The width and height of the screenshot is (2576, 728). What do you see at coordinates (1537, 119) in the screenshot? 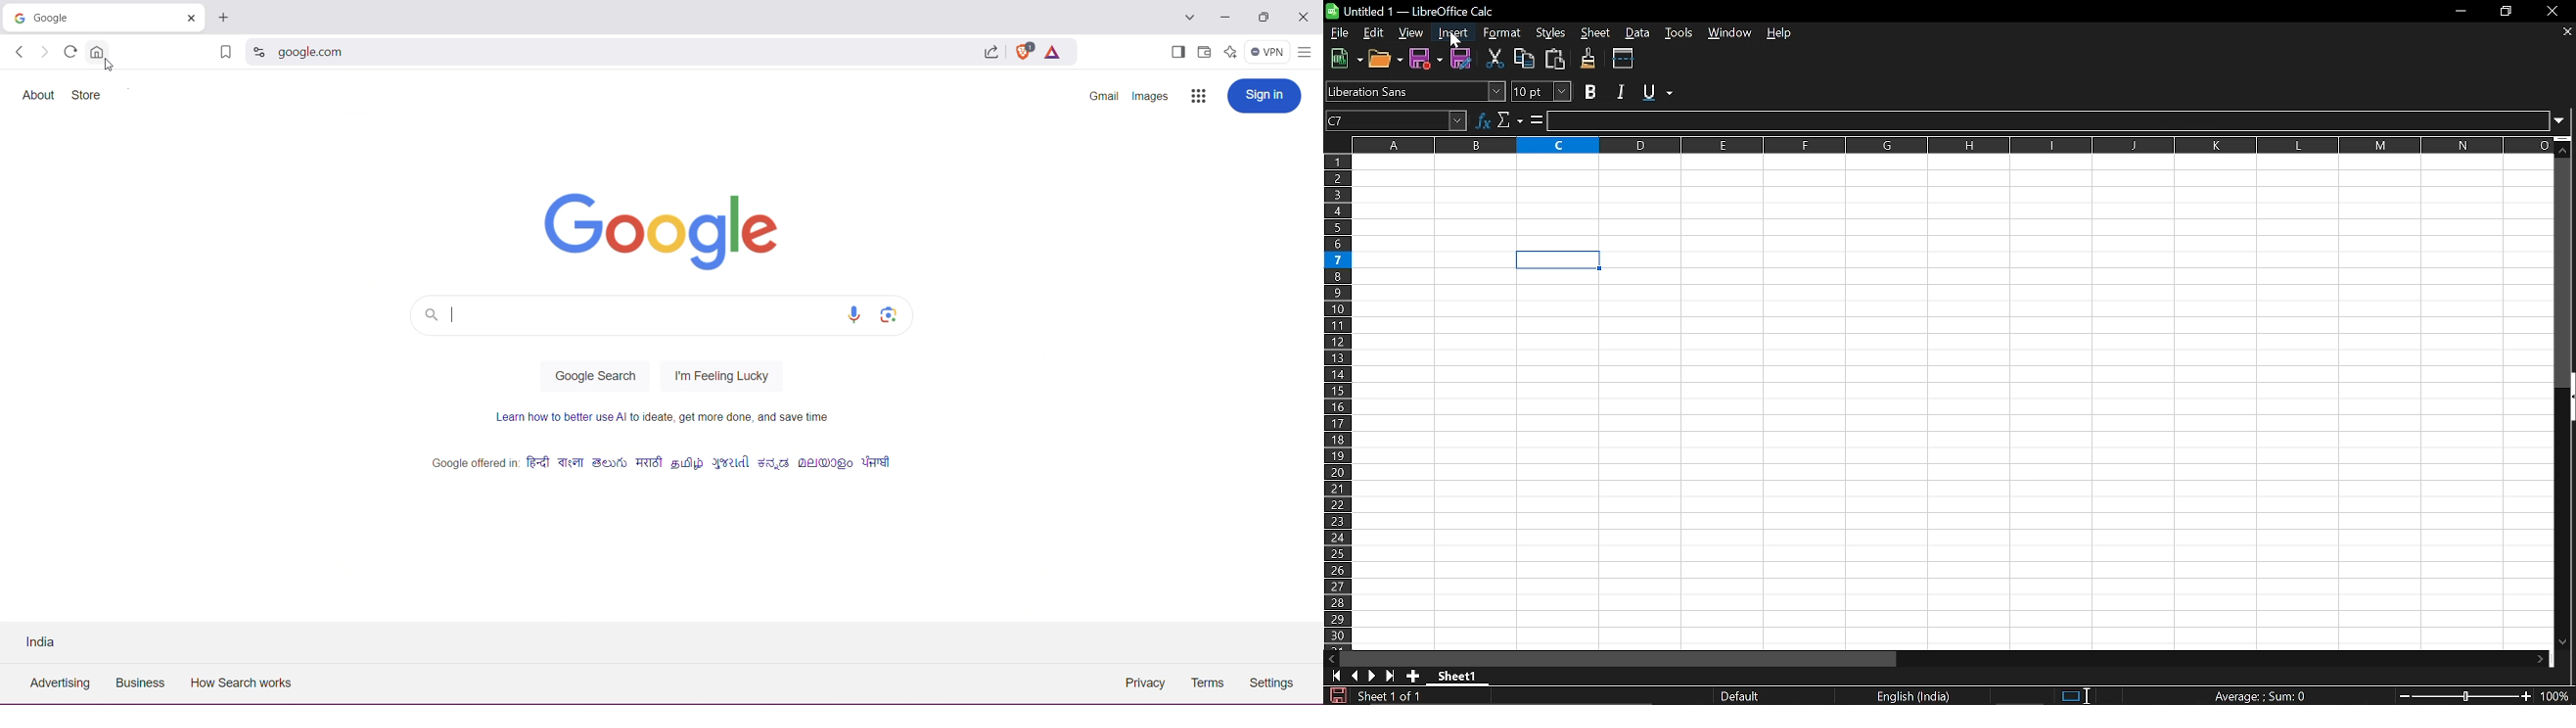
I see `Formula` at bounding box center [1537, 119].